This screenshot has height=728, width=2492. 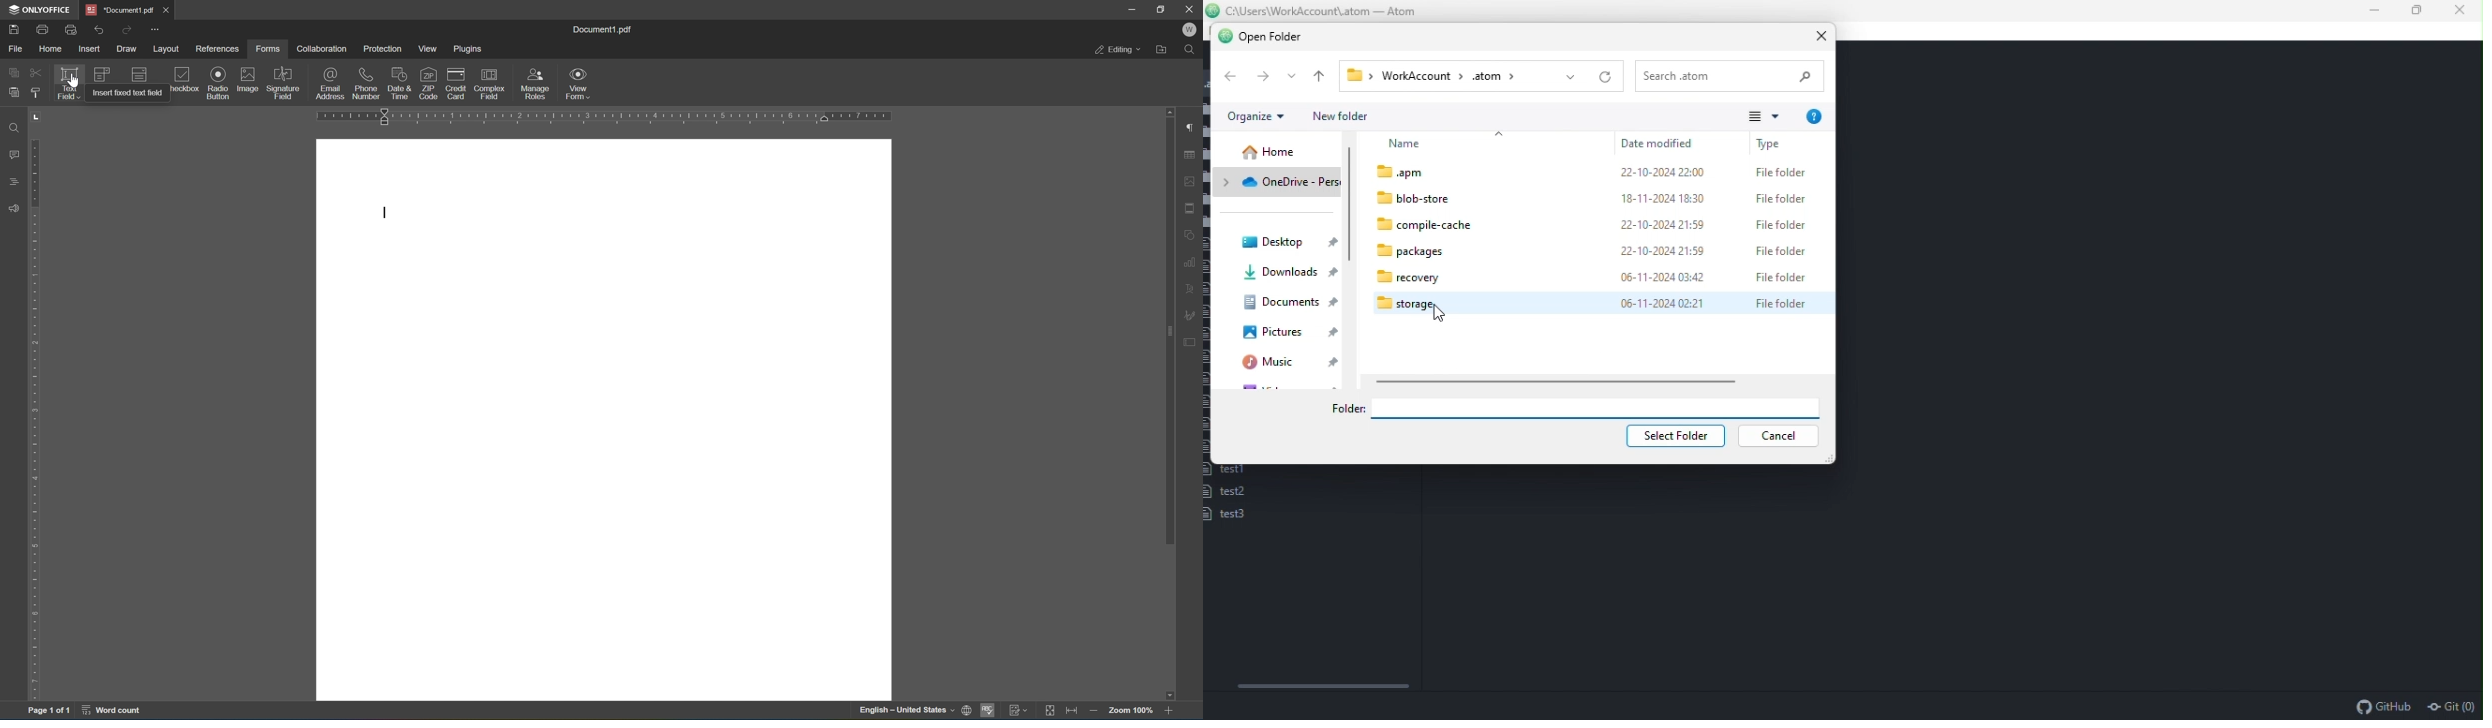 What do you see at coordinates (14, 127) in the screenshot?
I see `find` at bounding box center [14, 127].